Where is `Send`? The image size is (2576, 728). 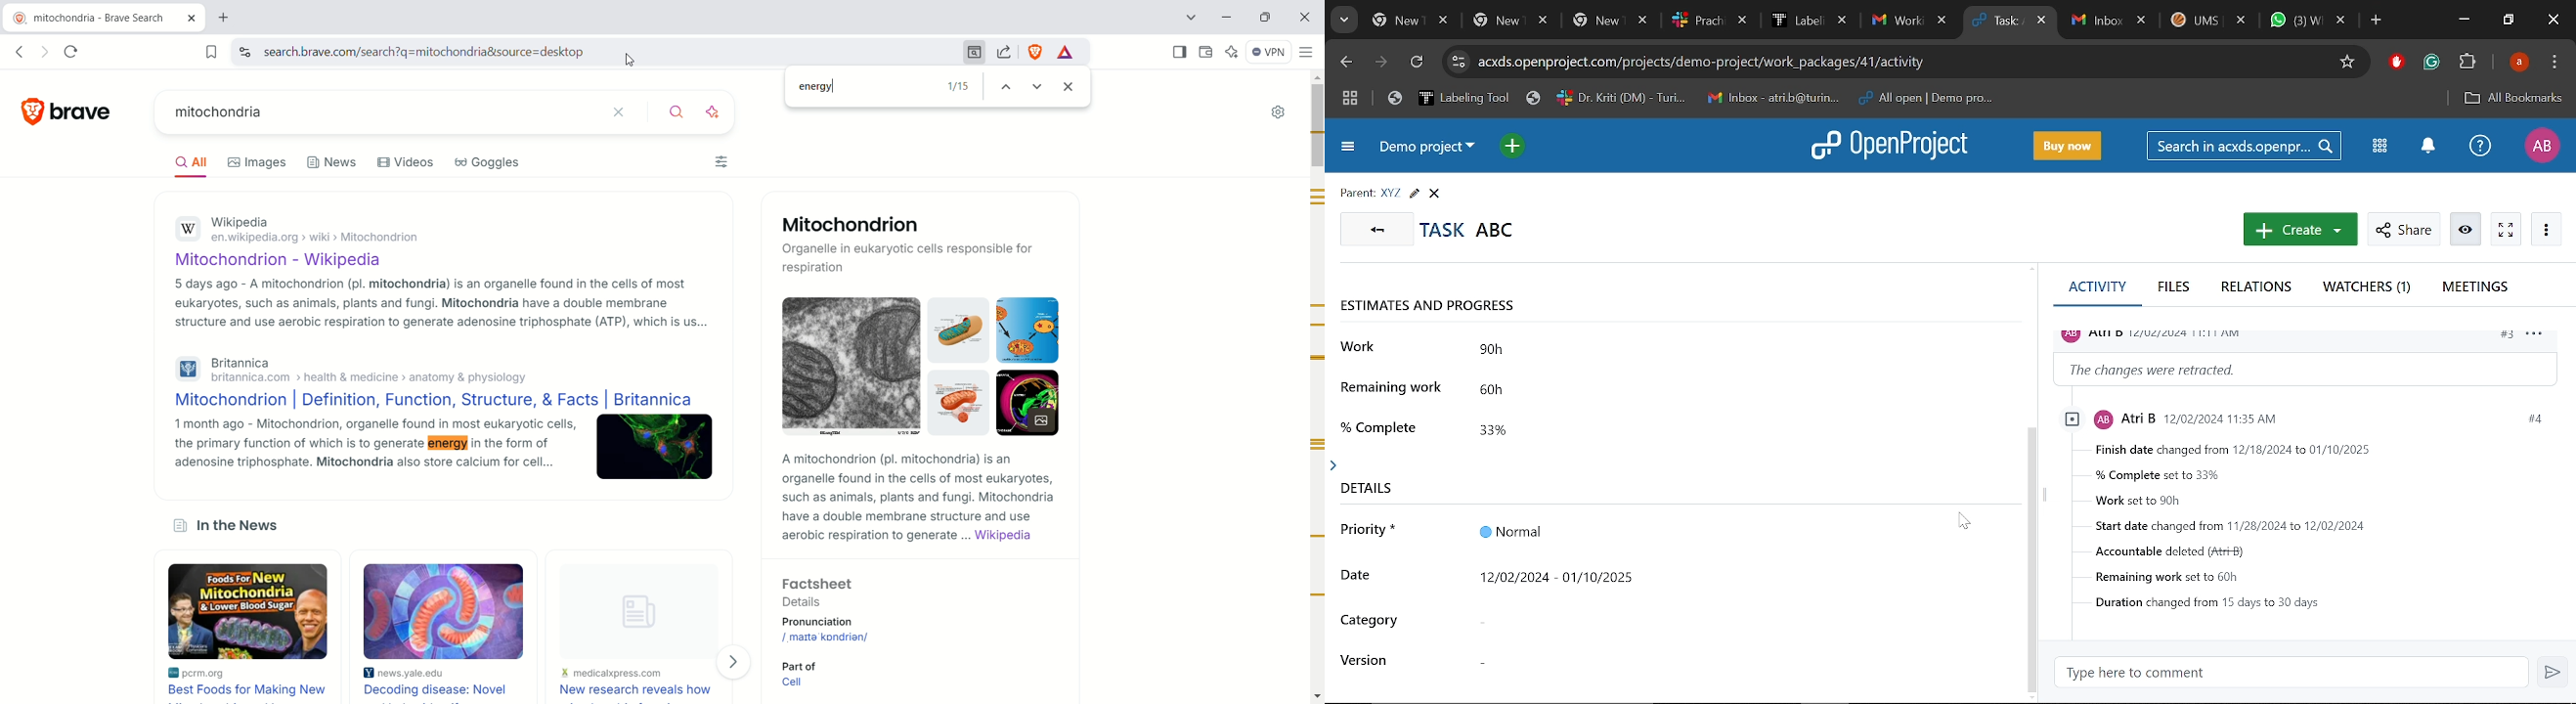
Send is located at coordinates (2552, 672).